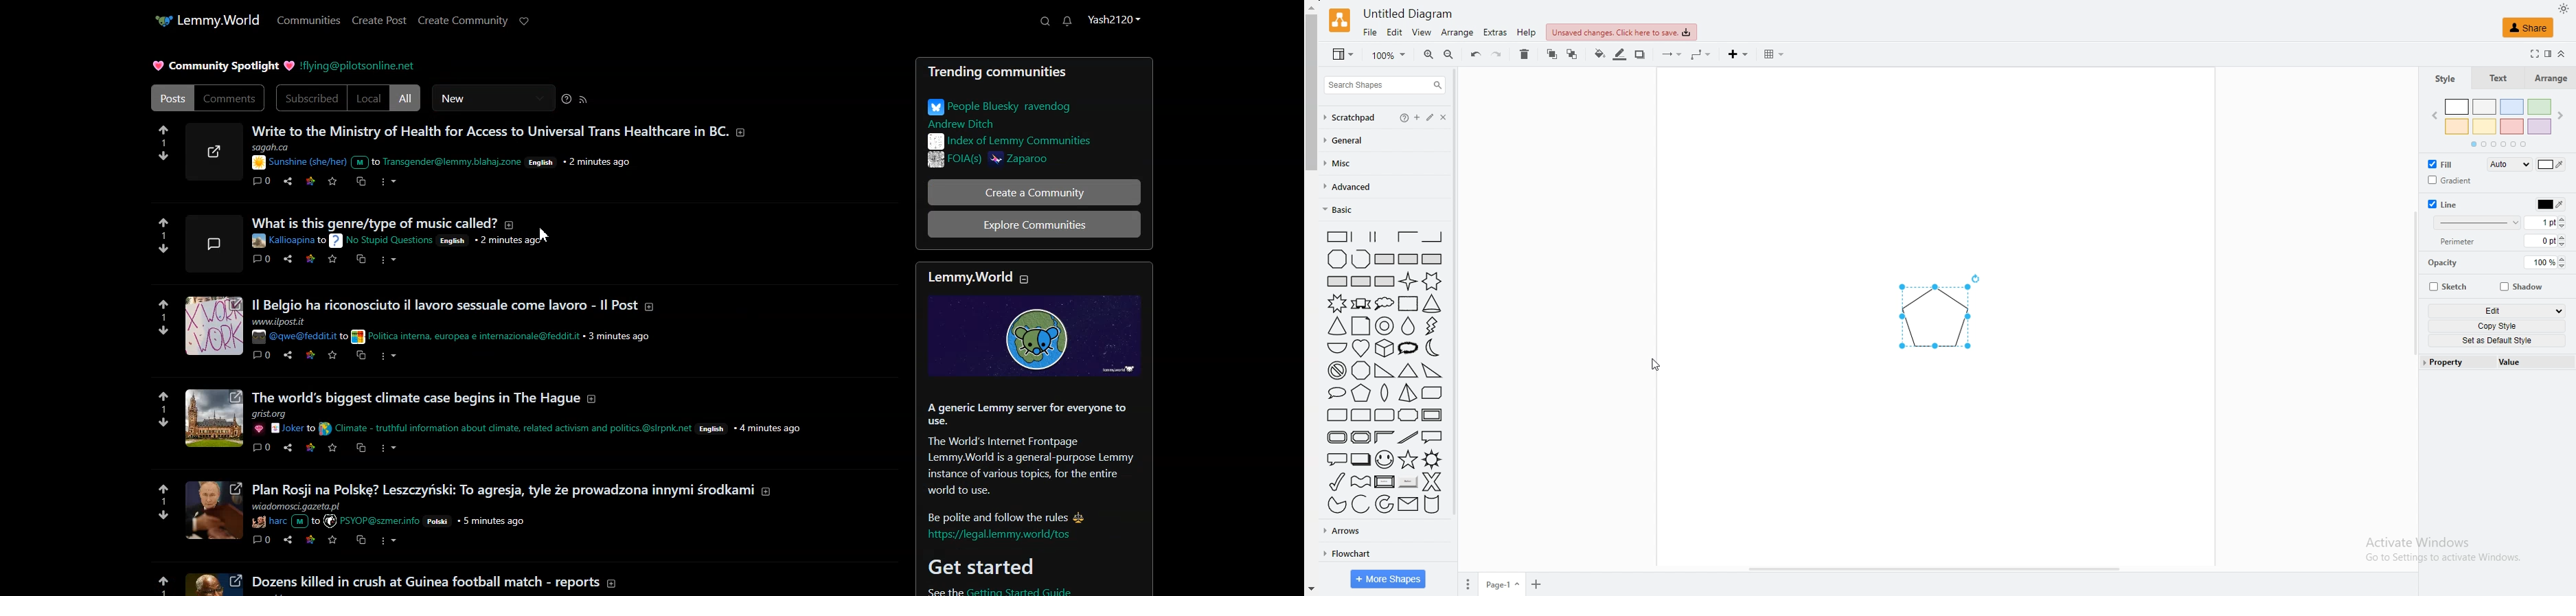 The image size is (2576, 616). What do you see at coordinates (1740, 54) in the screenshot?
I see `insert` at bounding box center [1740, 54].